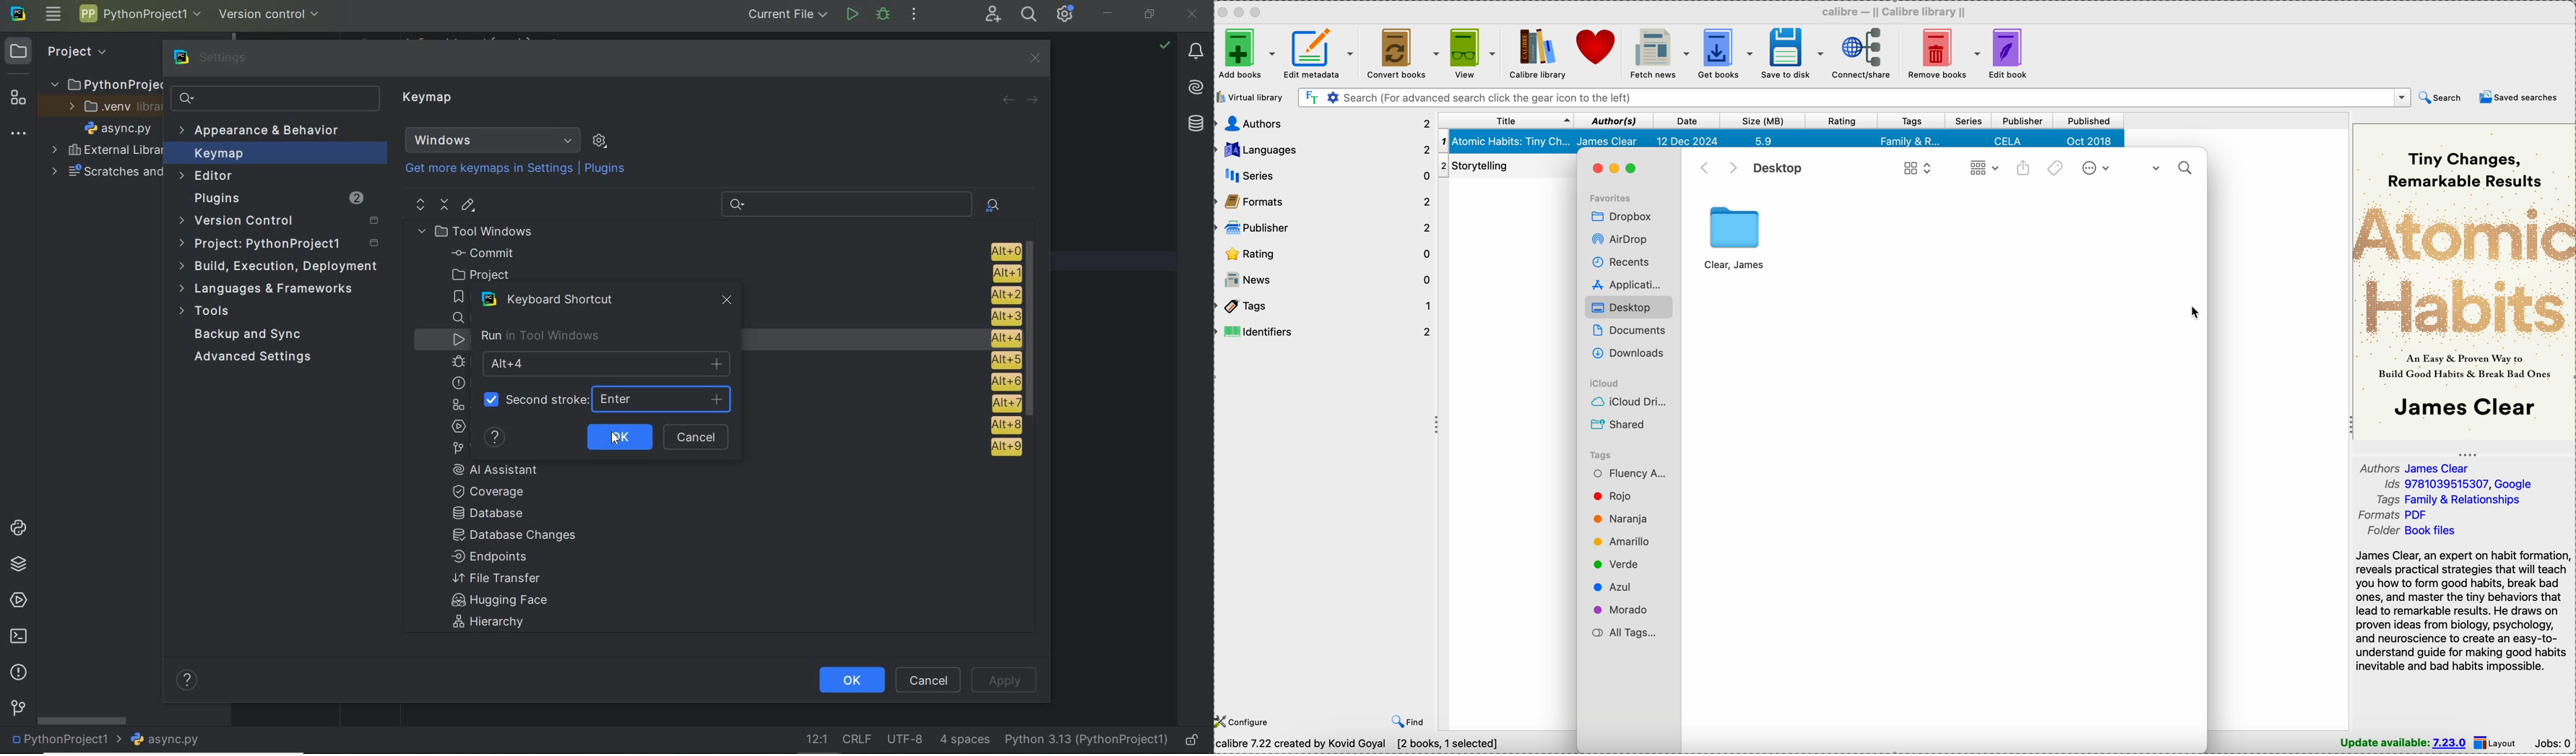 Image resolution: width=2576 pixels, height=756 pixels. I want to click on cursor, so click(2195, 313).